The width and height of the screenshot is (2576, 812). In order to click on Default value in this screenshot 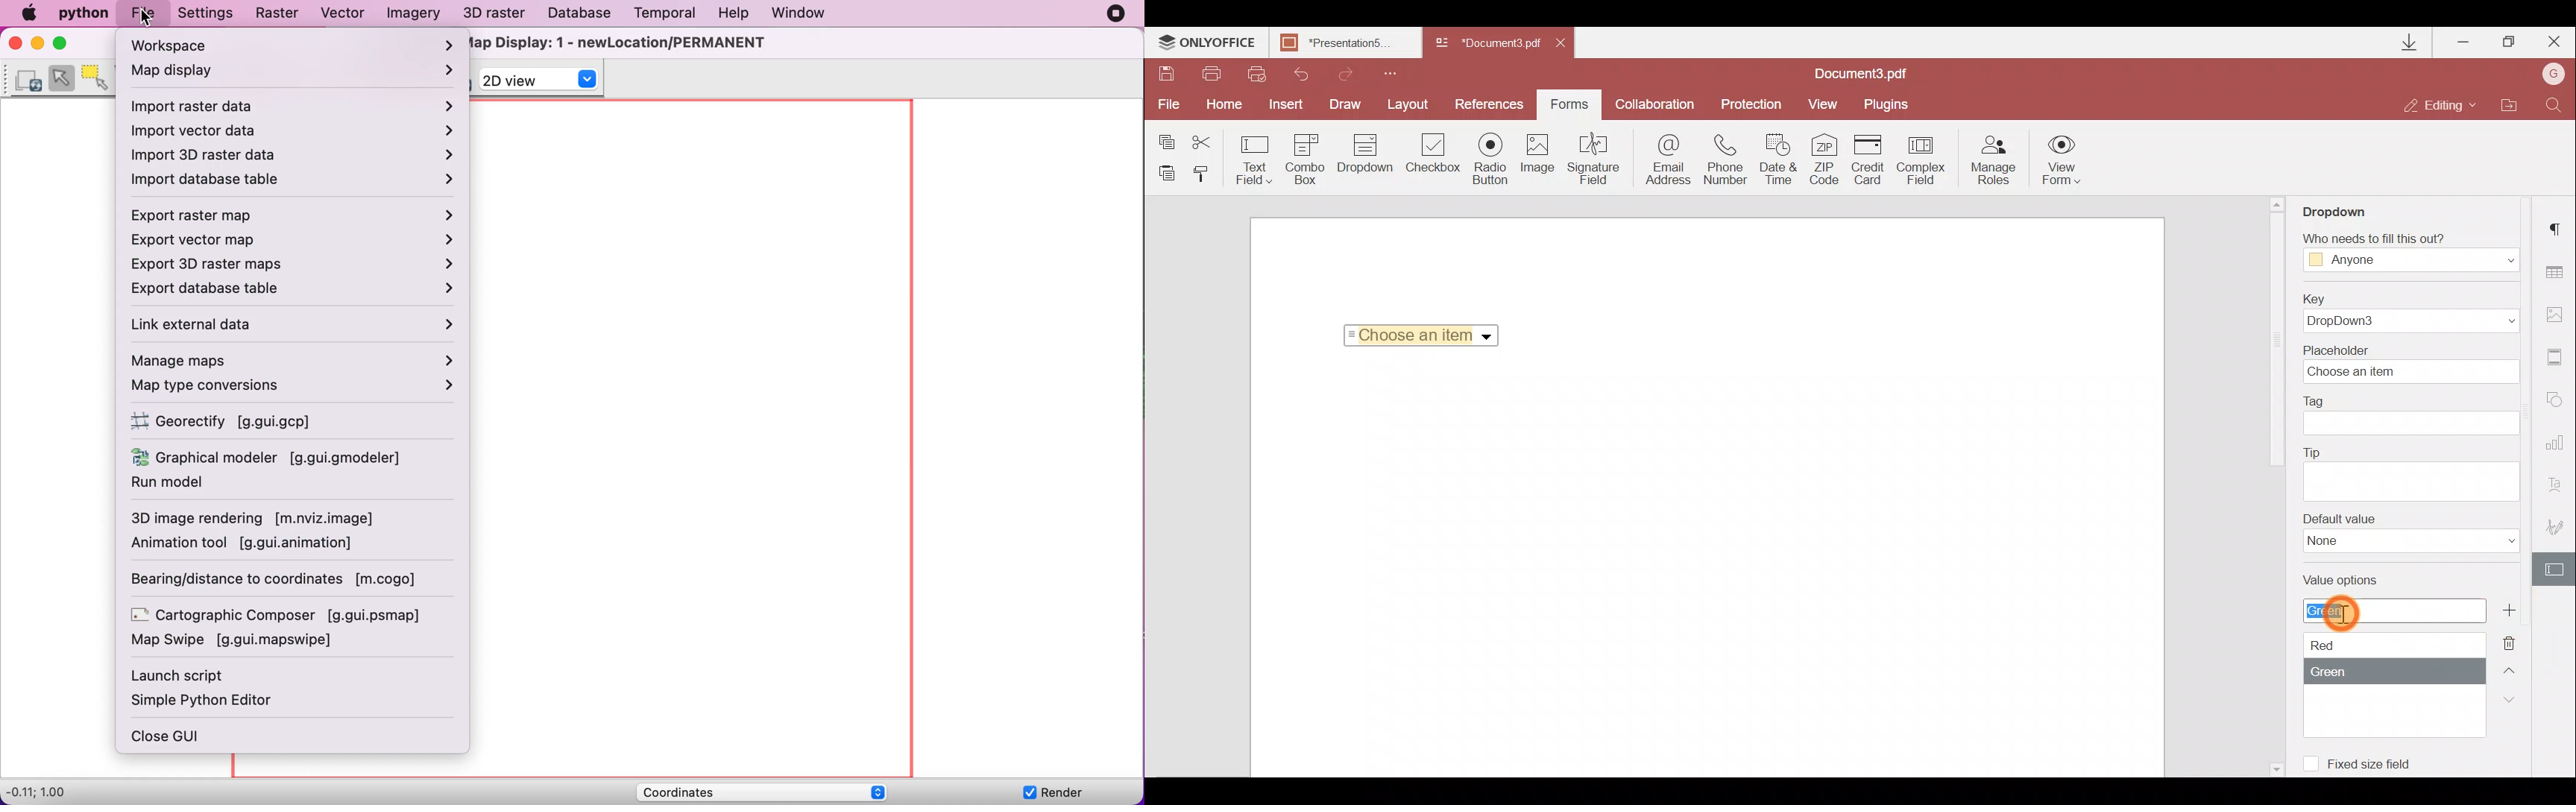, I will do `click(2405, 537)`.